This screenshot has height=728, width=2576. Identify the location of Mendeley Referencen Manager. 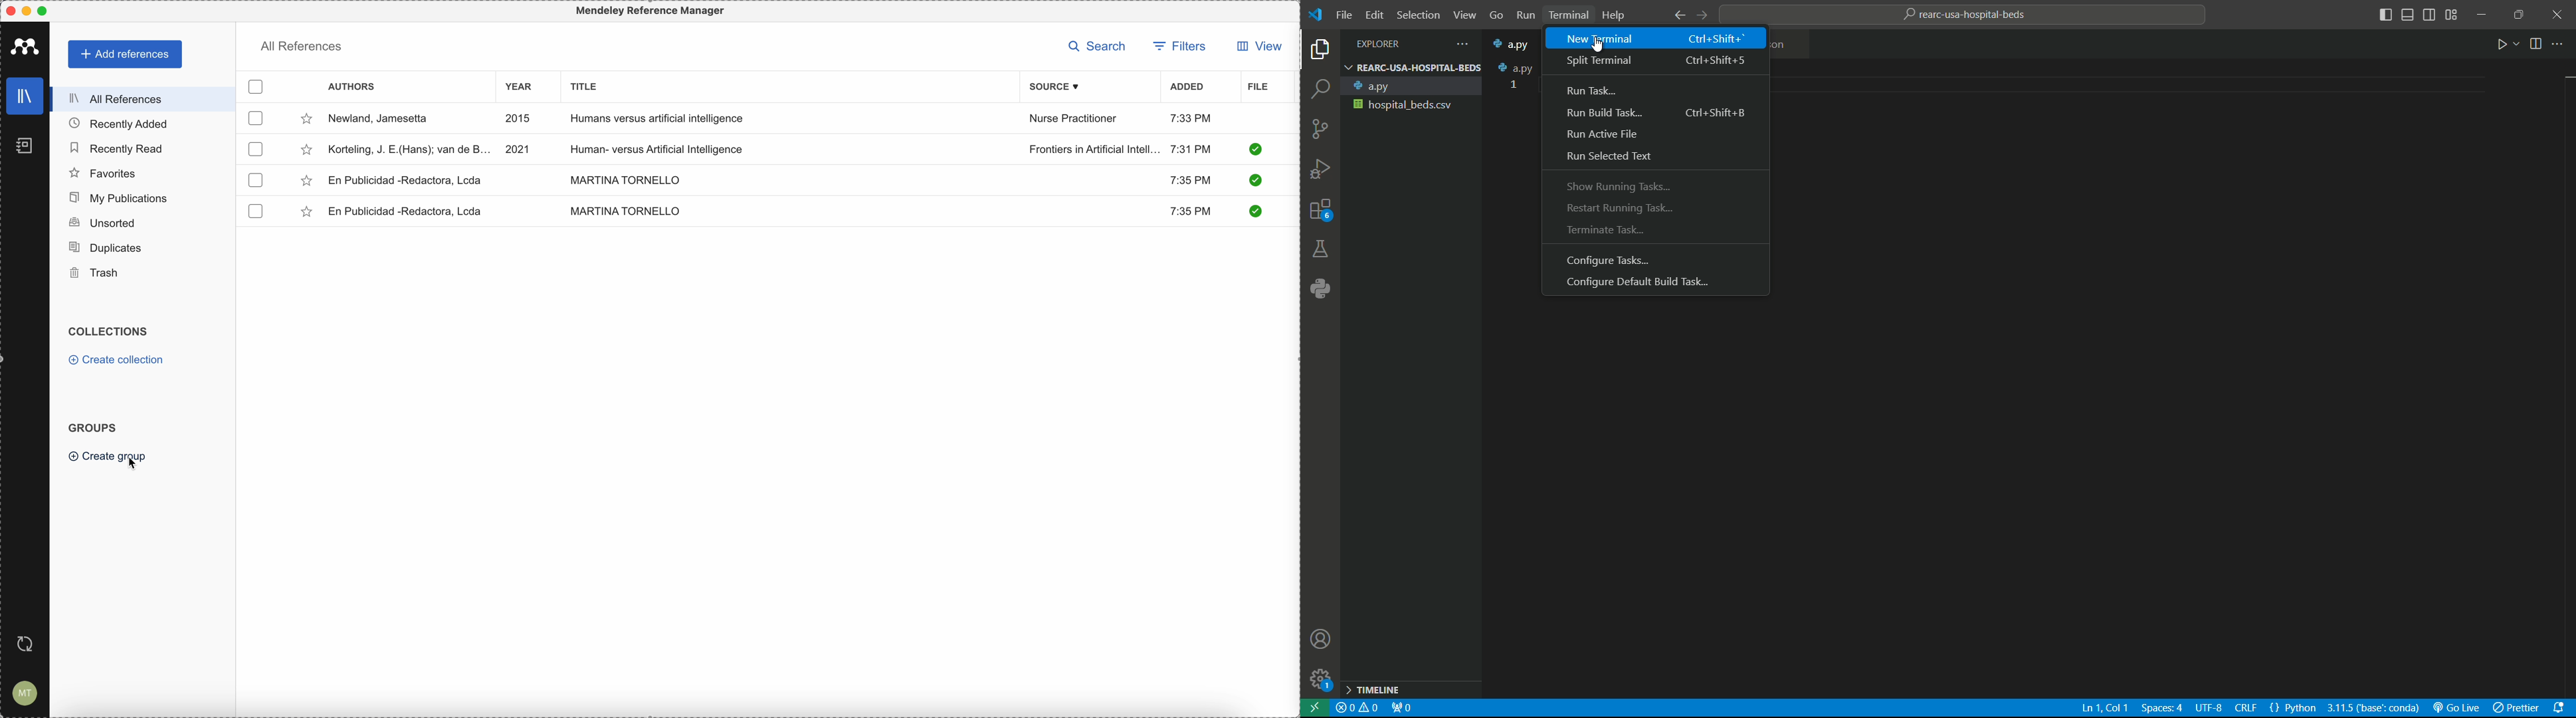
(653, 11).